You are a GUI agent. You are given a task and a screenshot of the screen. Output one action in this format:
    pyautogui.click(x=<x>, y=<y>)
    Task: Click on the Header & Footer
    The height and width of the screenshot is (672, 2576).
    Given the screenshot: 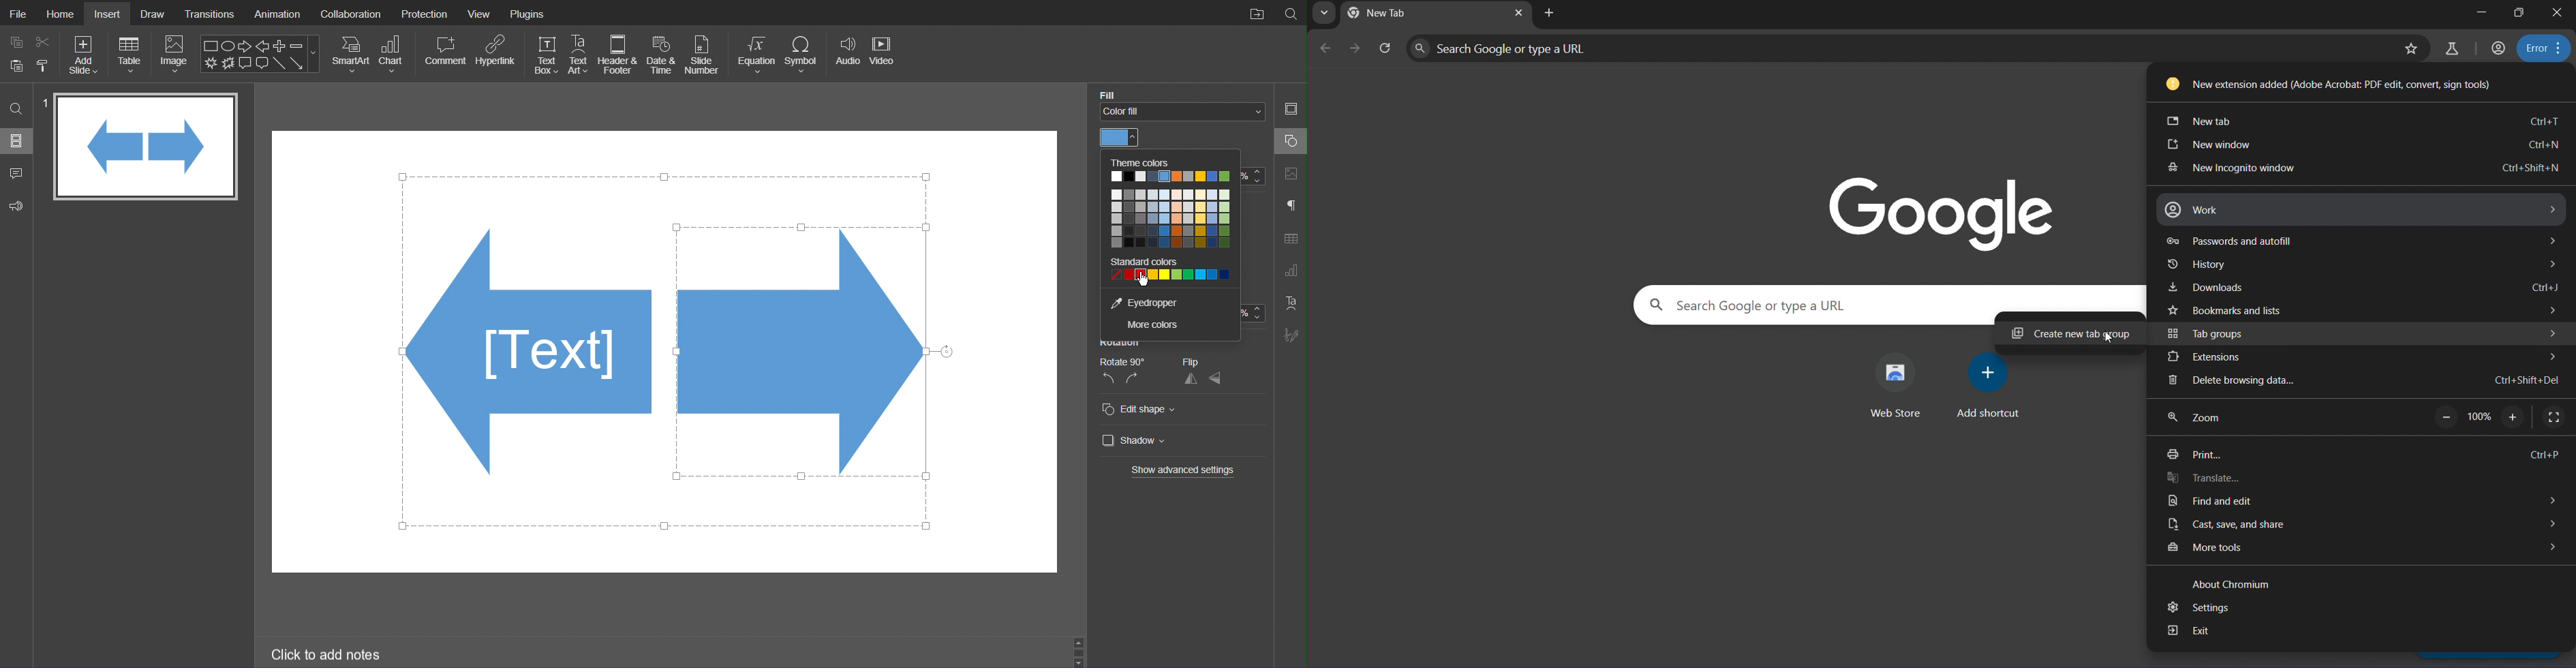 What is the action you would take?
    pyautogui.click(x=619, y=55)
    